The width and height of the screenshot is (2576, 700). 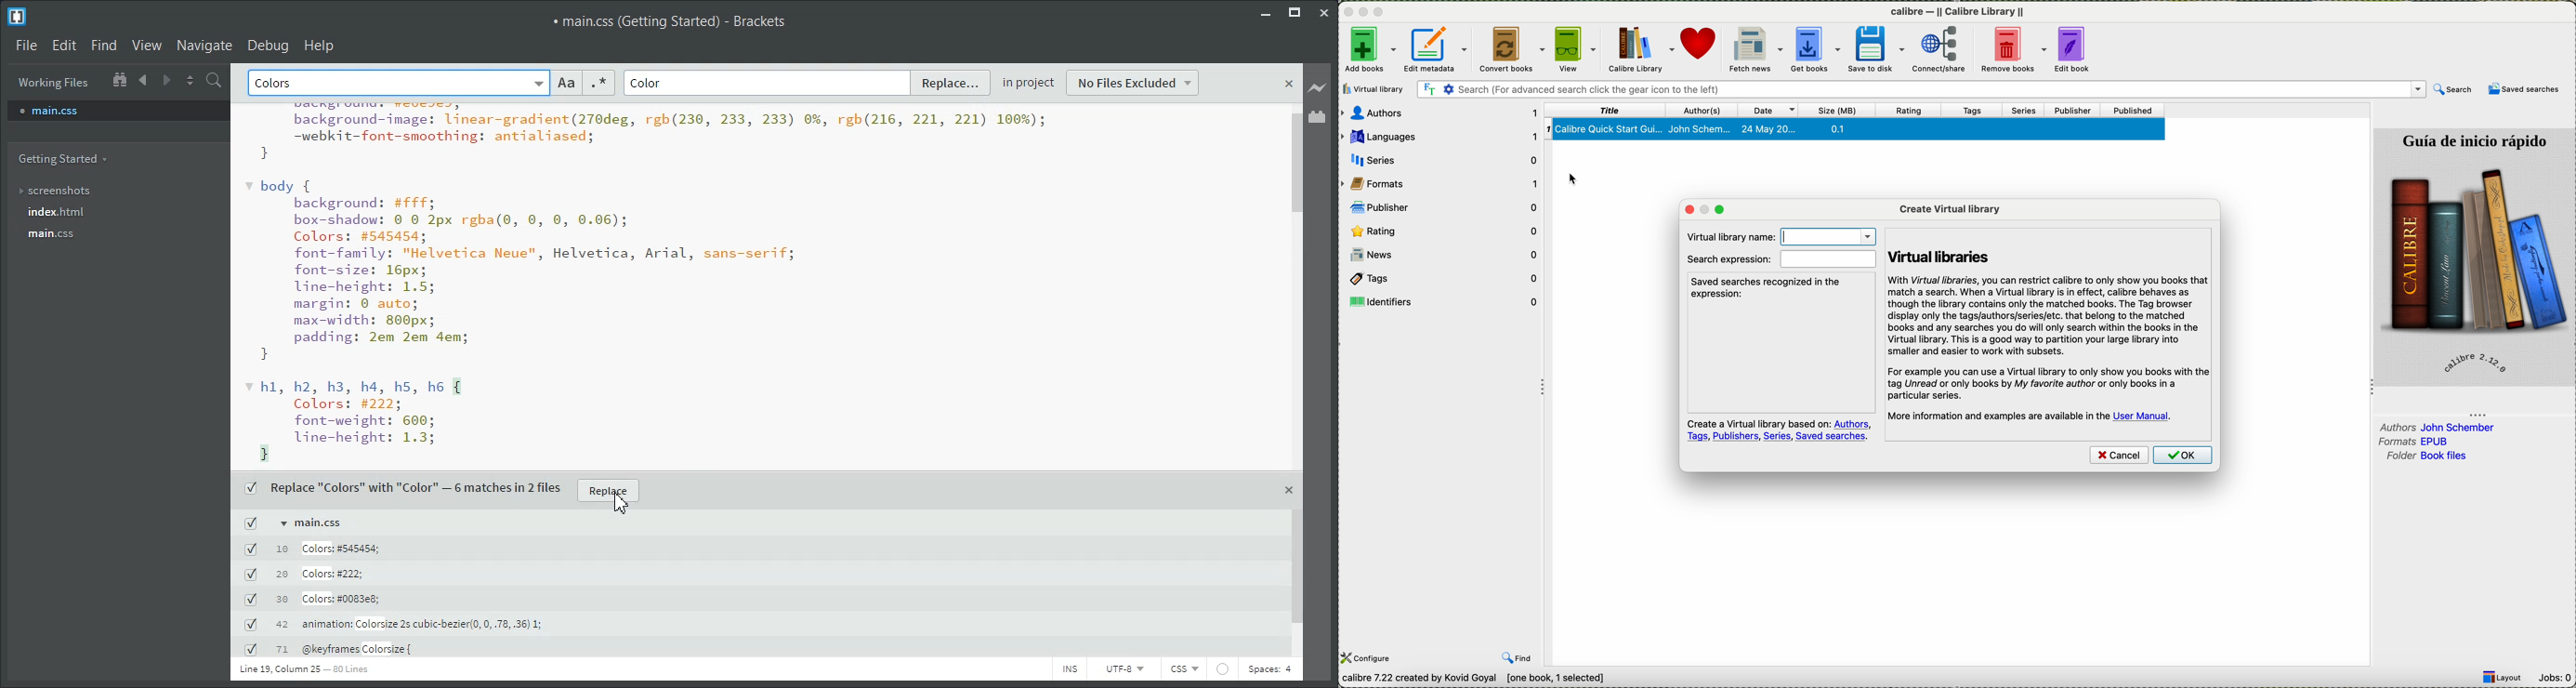 I want to click on view, so click(x=1577, y=50).